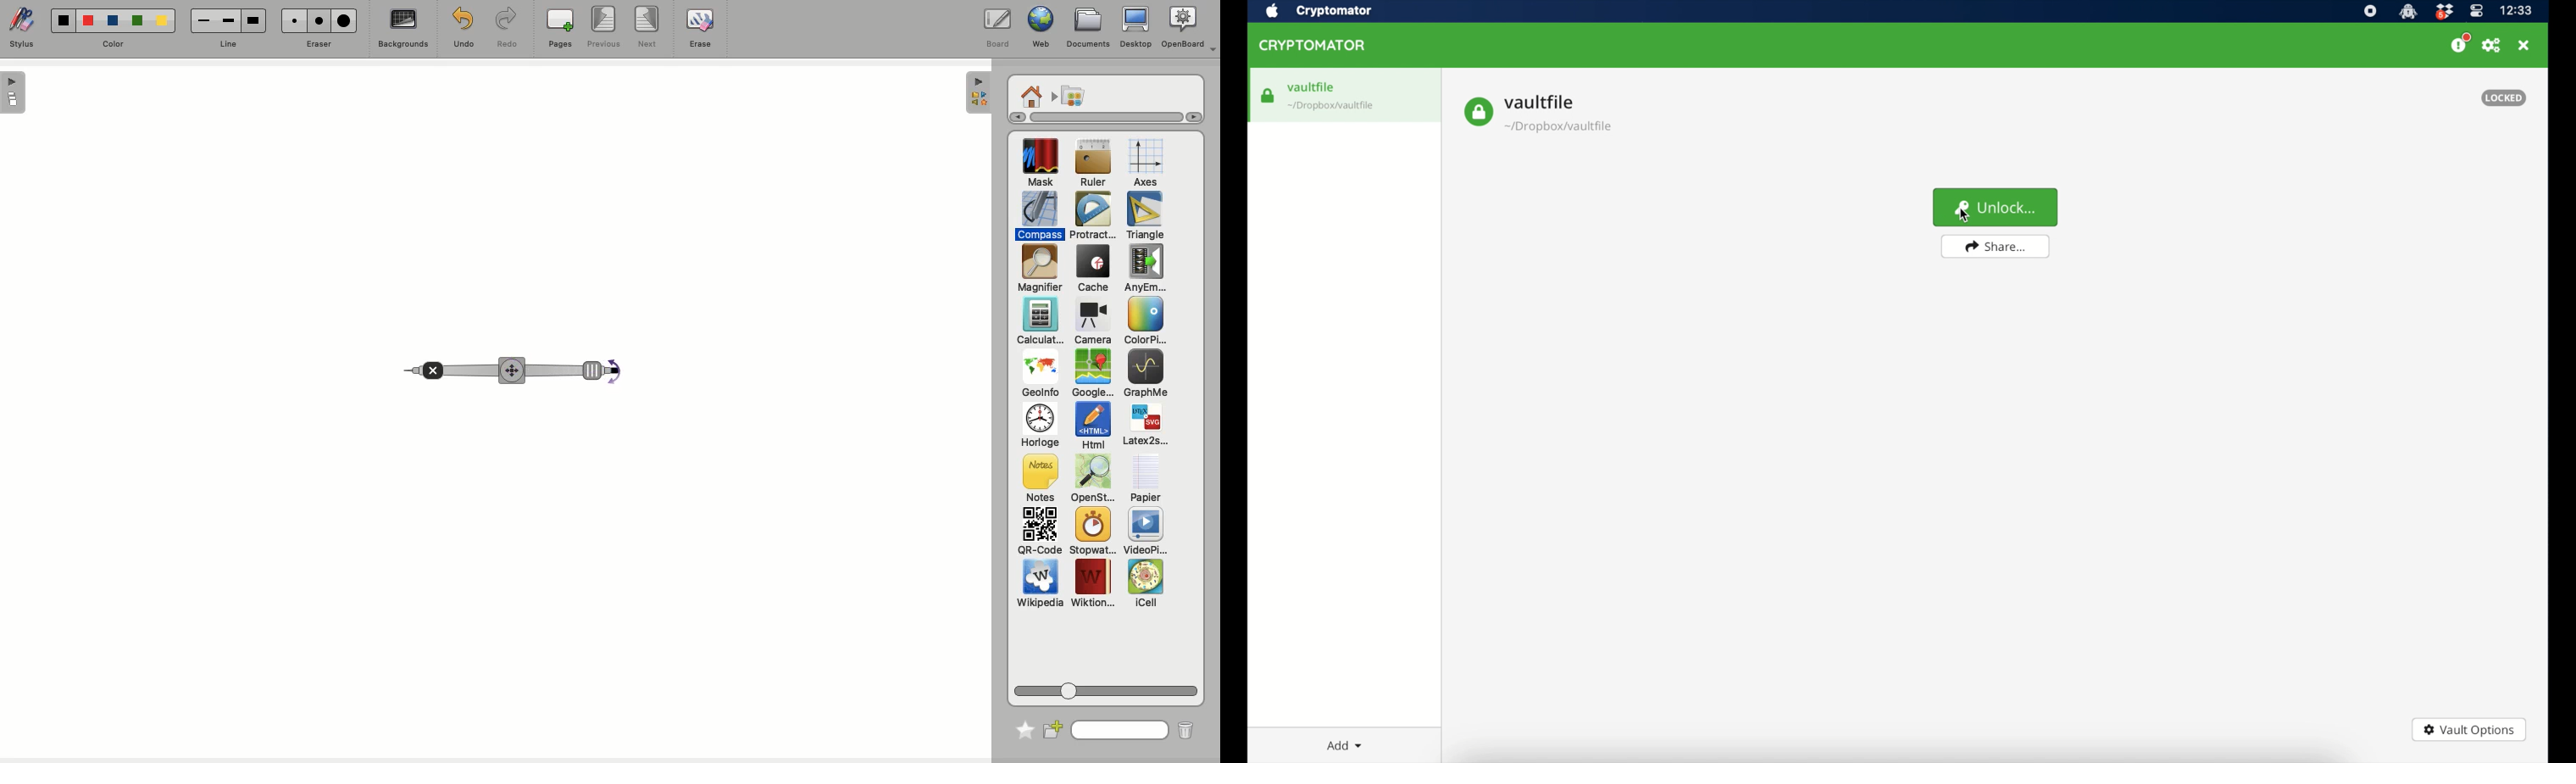 The image size is (2576, 784). Describe the element at coordinates (86, 19) in the screenshot. I see `color2` at that location.